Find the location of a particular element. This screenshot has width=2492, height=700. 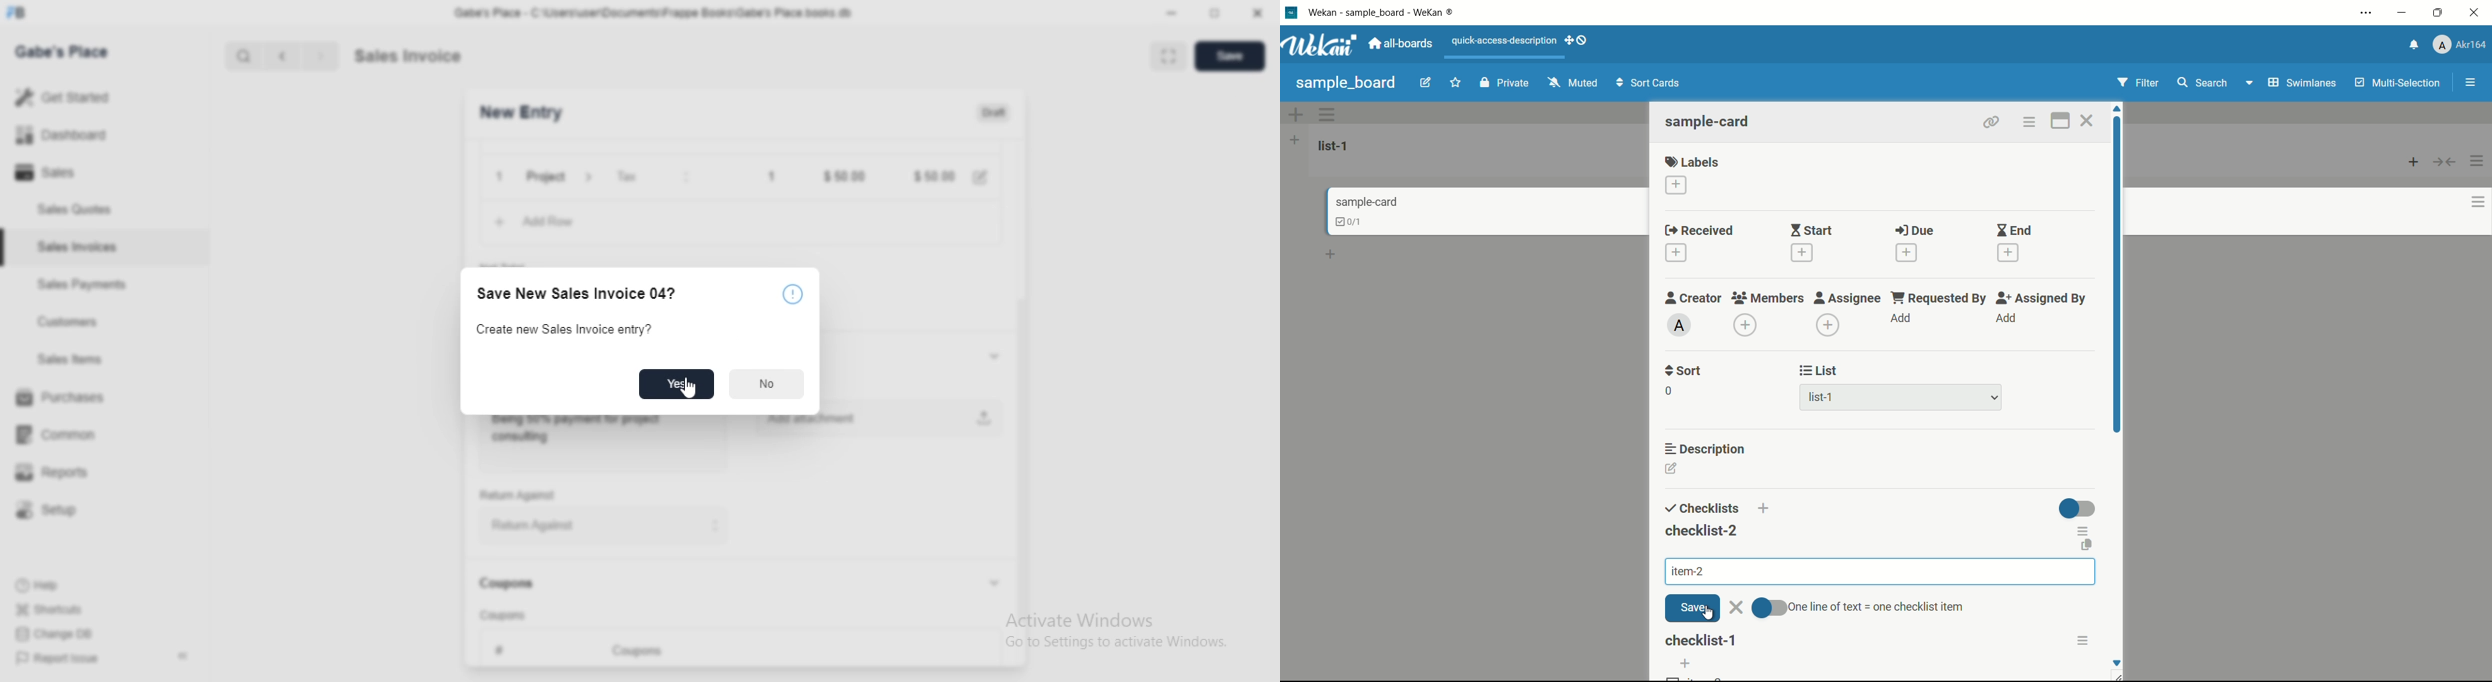

cursor is located at coordinates (1708, 615).